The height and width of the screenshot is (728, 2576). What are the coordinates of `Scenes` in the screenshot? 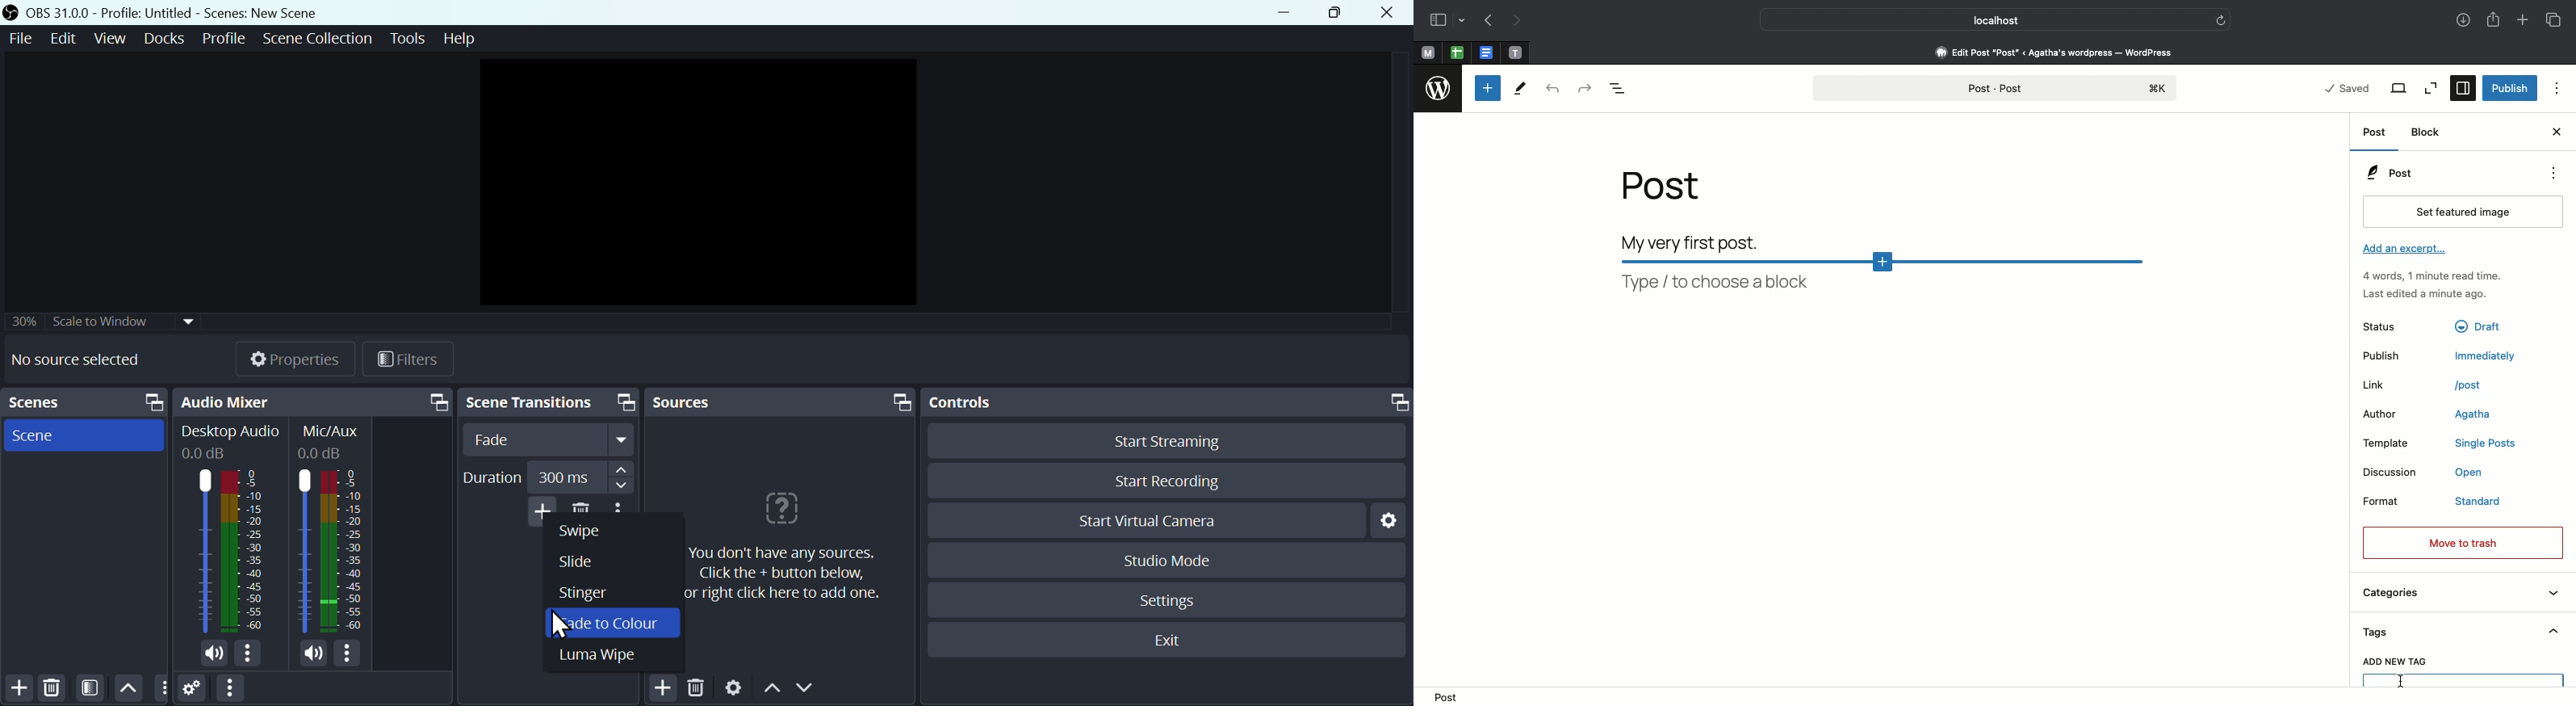 It's located at (88, 402).